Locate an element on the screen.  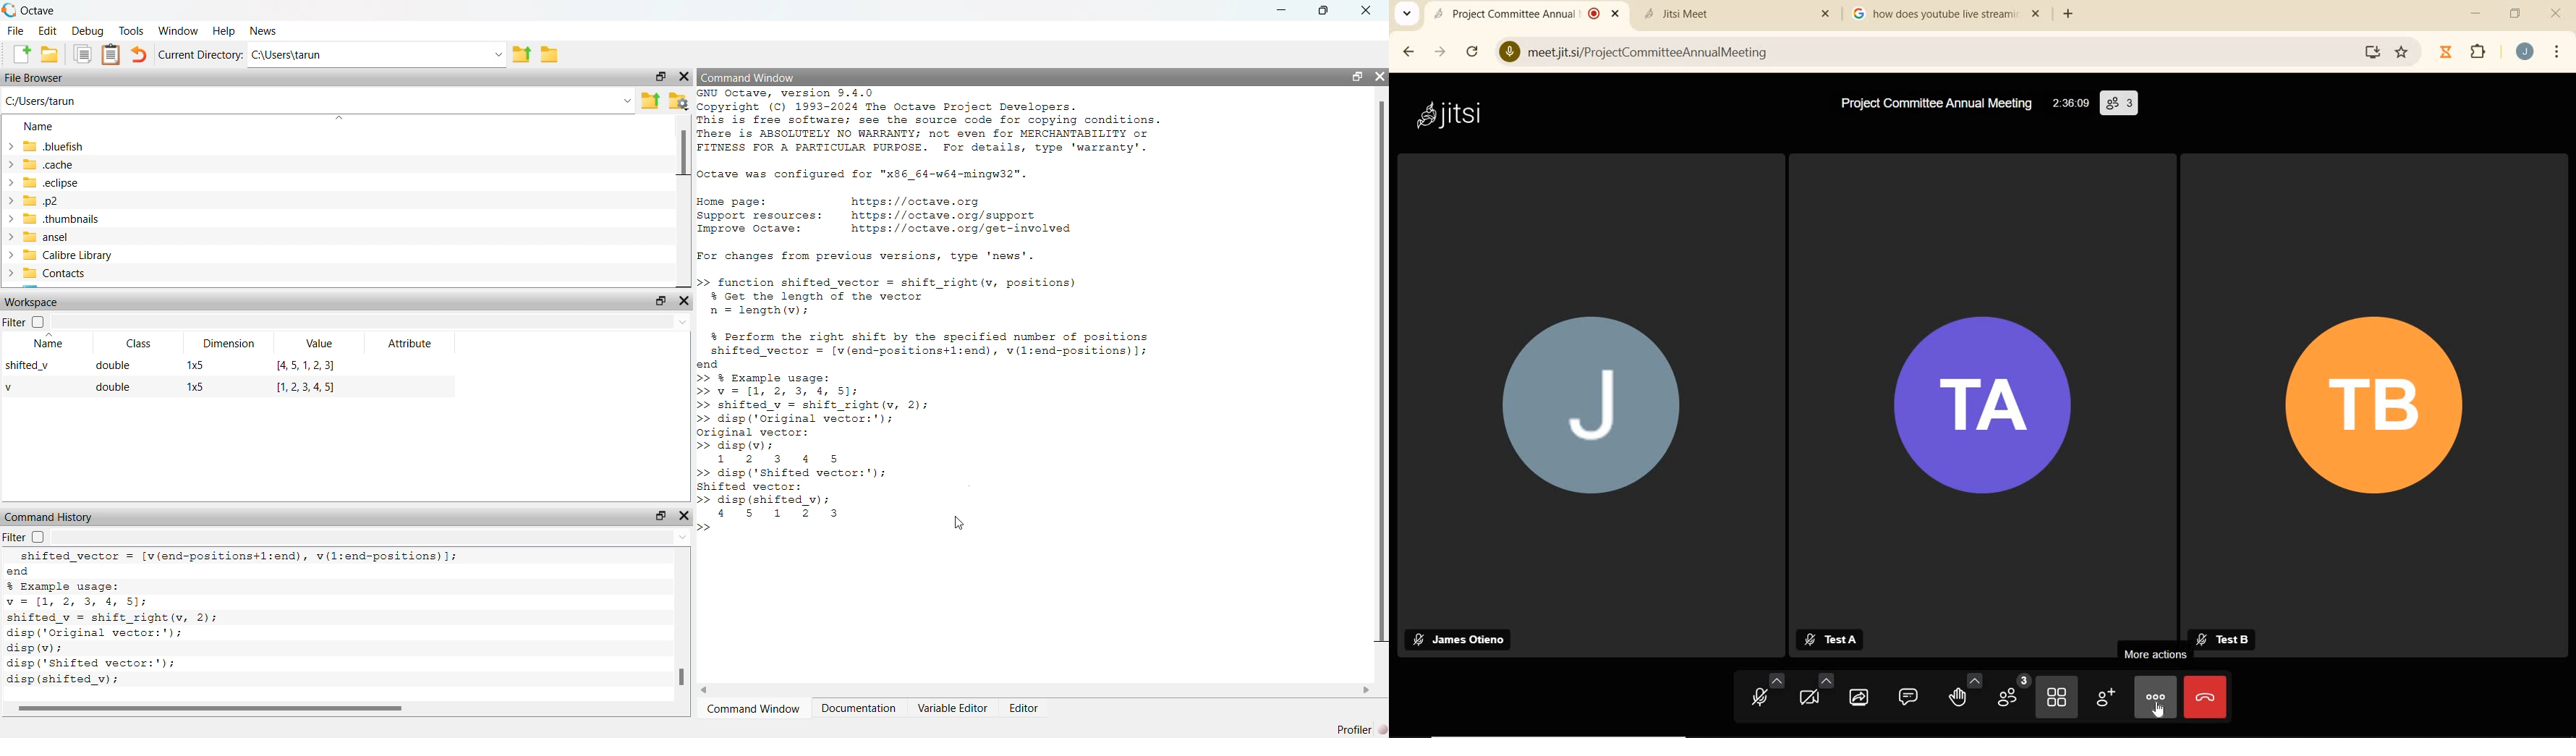
editor is located at coordinates (1030, 710).